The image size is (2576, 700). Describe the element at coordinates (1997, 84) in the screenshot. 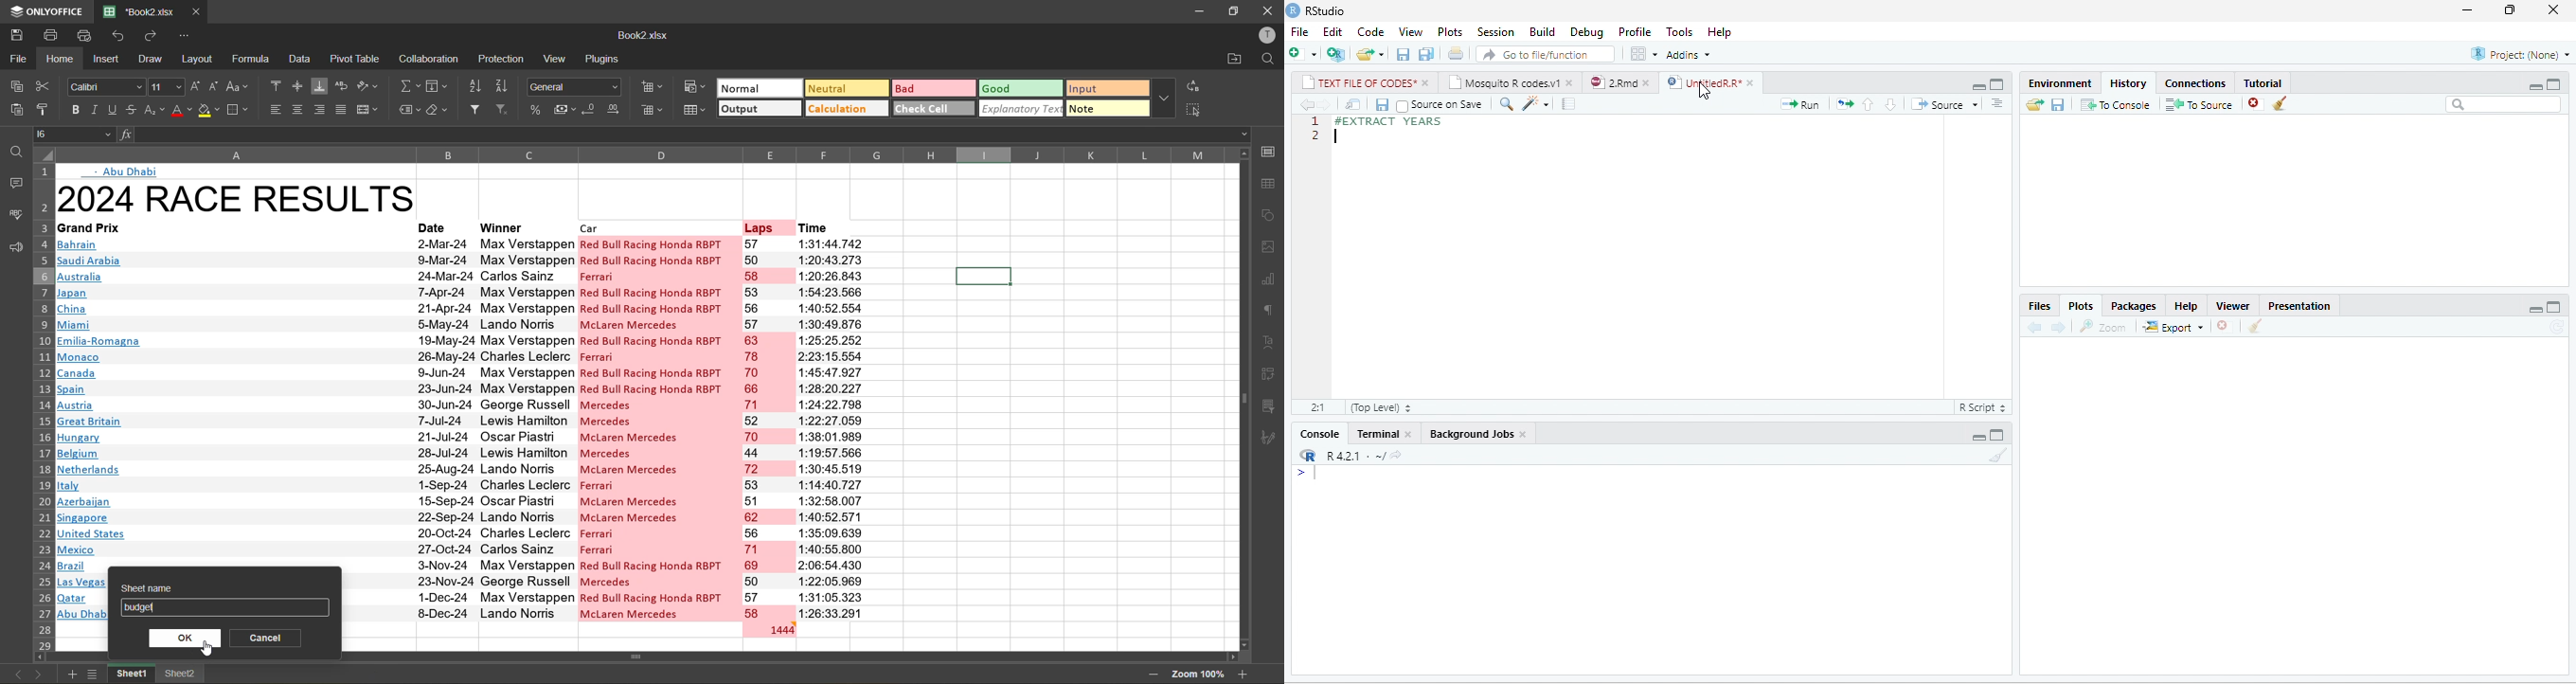

I see `maximize` at that location.